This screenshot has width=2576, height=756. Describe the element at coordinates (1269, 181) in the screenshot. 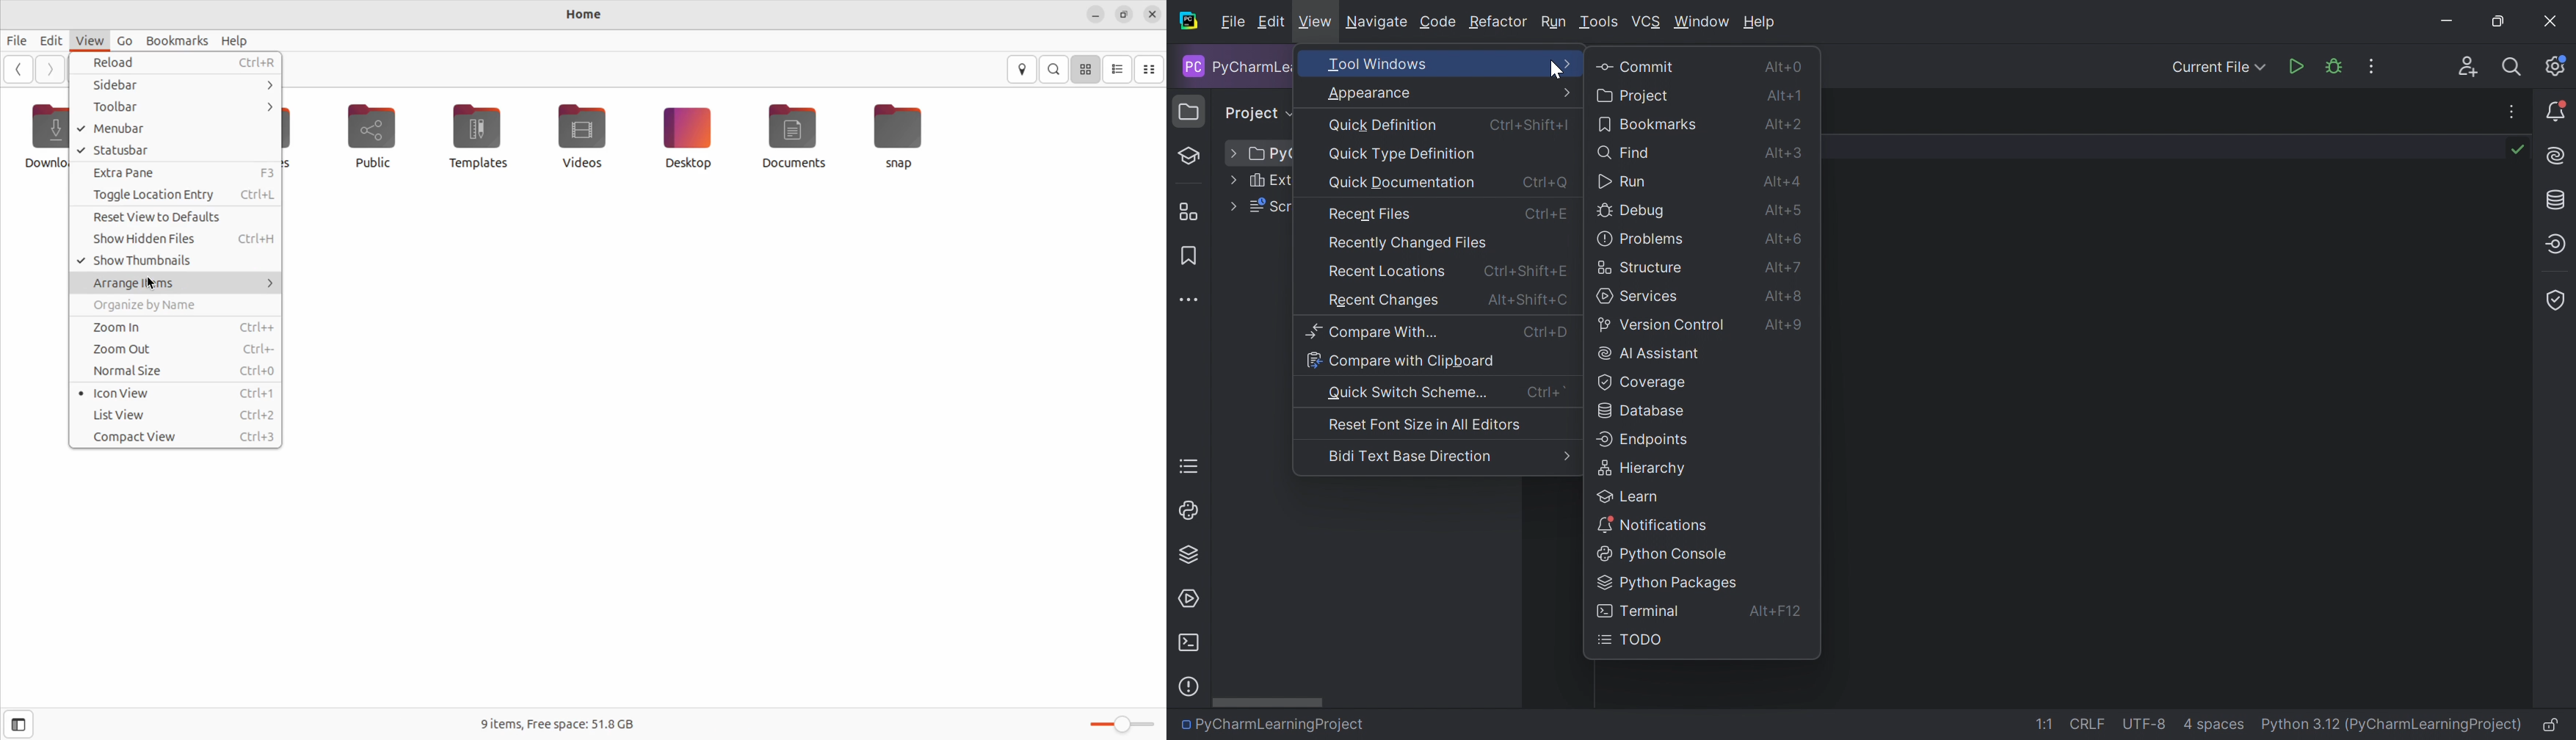

I see `Ex` at that location.